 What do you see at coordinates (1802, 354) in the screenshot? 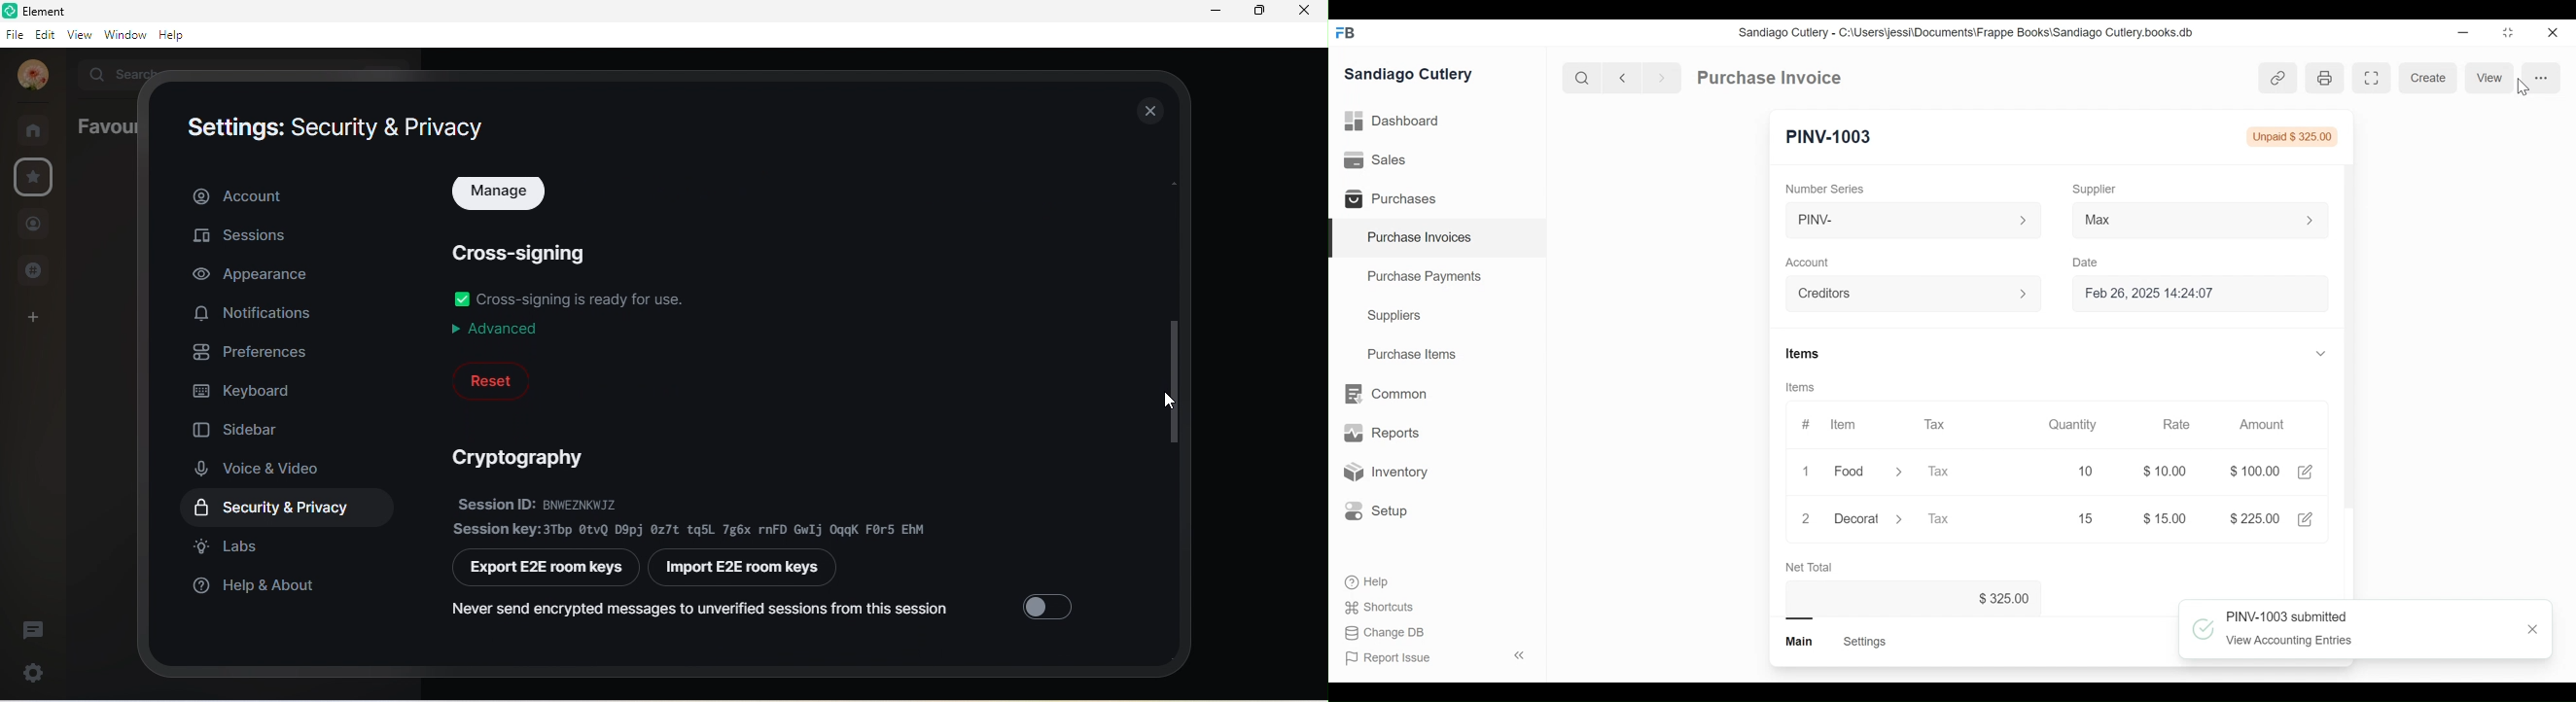
I see `Items` at bounding box center [1802, 354].